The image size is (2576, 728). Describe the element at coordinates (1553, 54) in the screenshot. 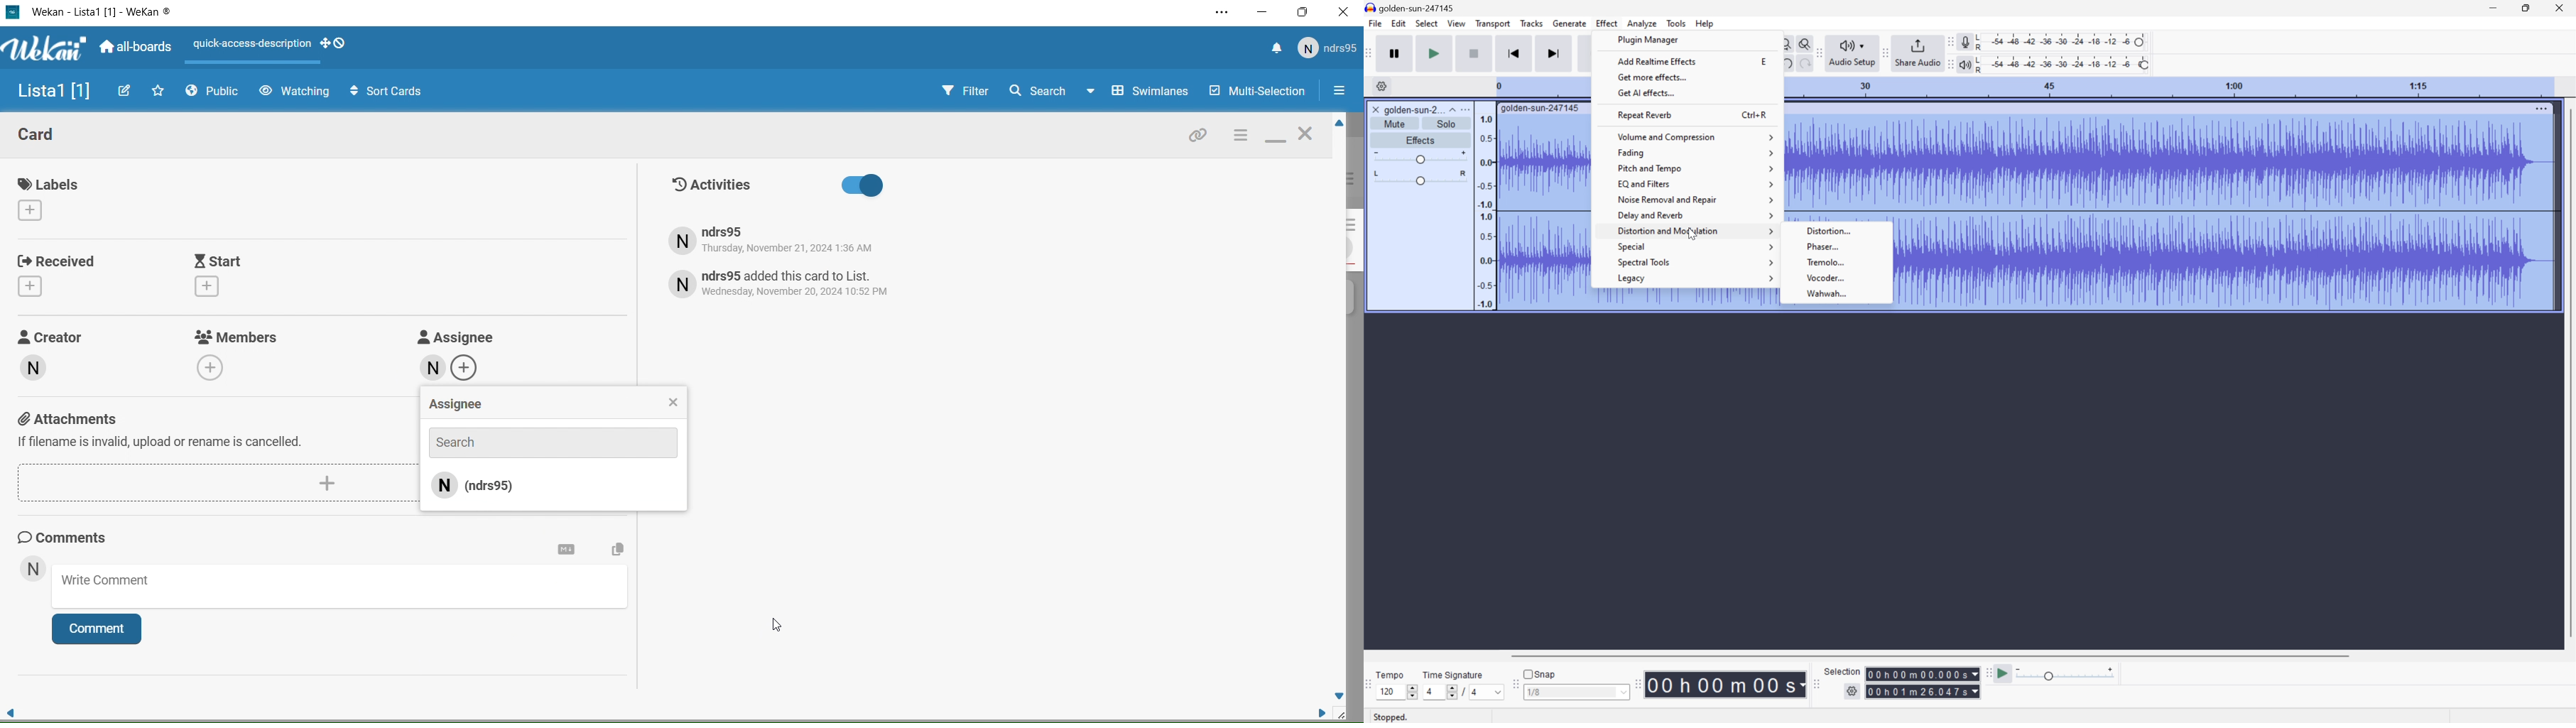

I see `Skip to end` at that location.